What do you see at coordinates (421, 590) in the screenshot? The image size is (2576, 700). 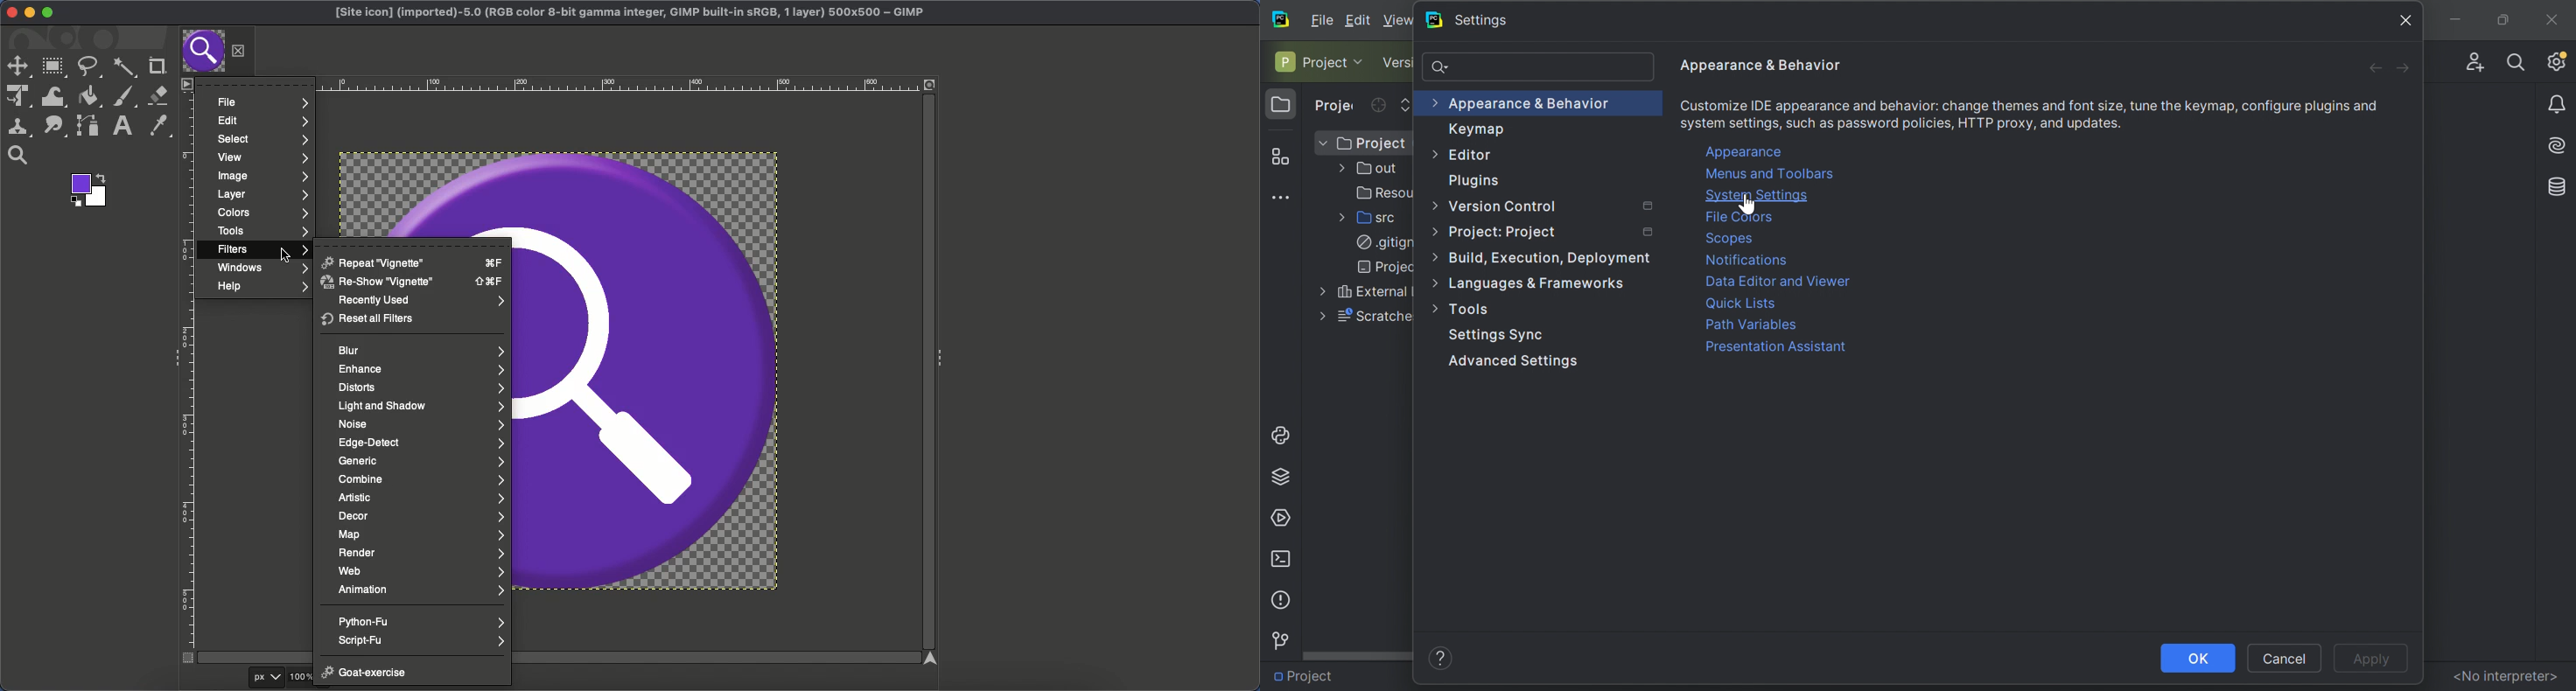 I see `Animation` at bounding box center [421, 590].